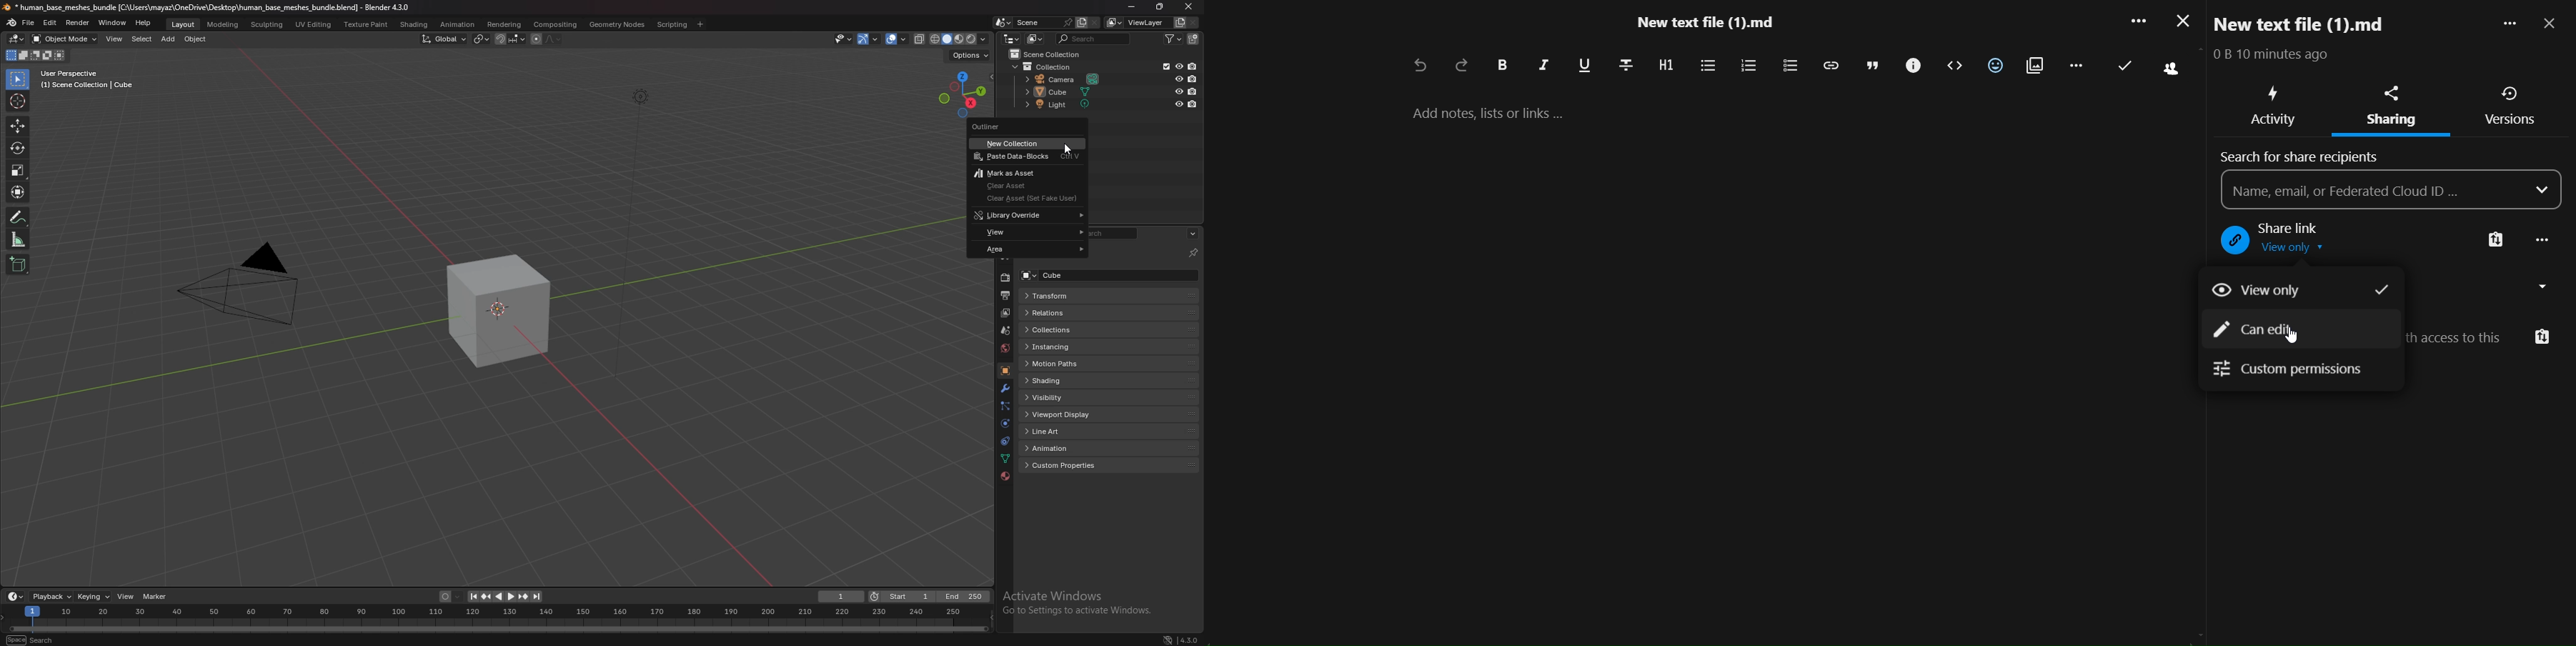 This screenshot has height=672, width=2576. I want to click on insert link, so click(1830, 65).